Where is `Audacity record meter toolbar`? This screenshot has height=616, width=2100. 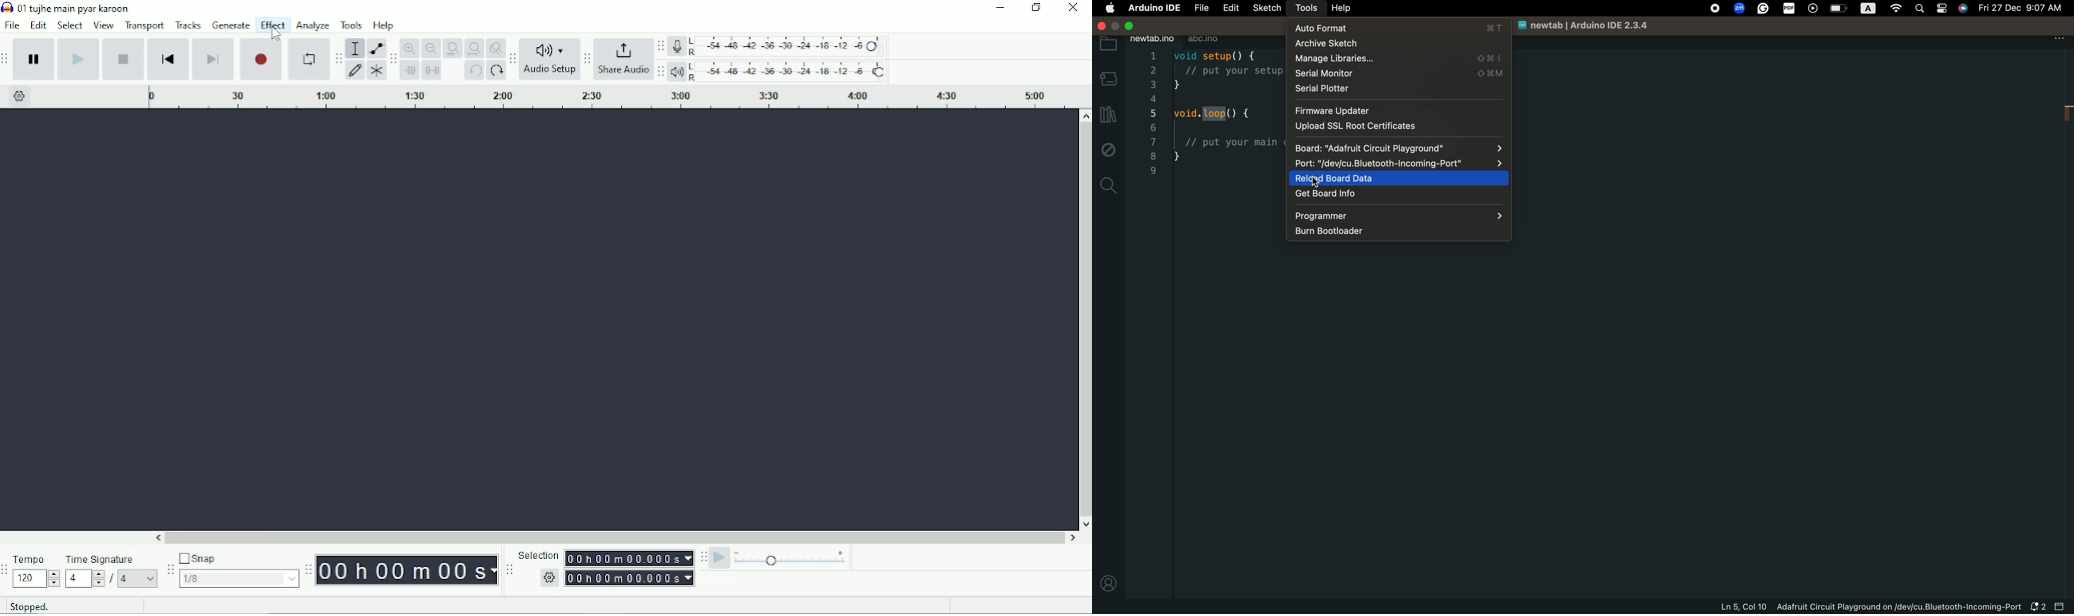
Audacity record meter toolbar is located at coordinates (661, 46).